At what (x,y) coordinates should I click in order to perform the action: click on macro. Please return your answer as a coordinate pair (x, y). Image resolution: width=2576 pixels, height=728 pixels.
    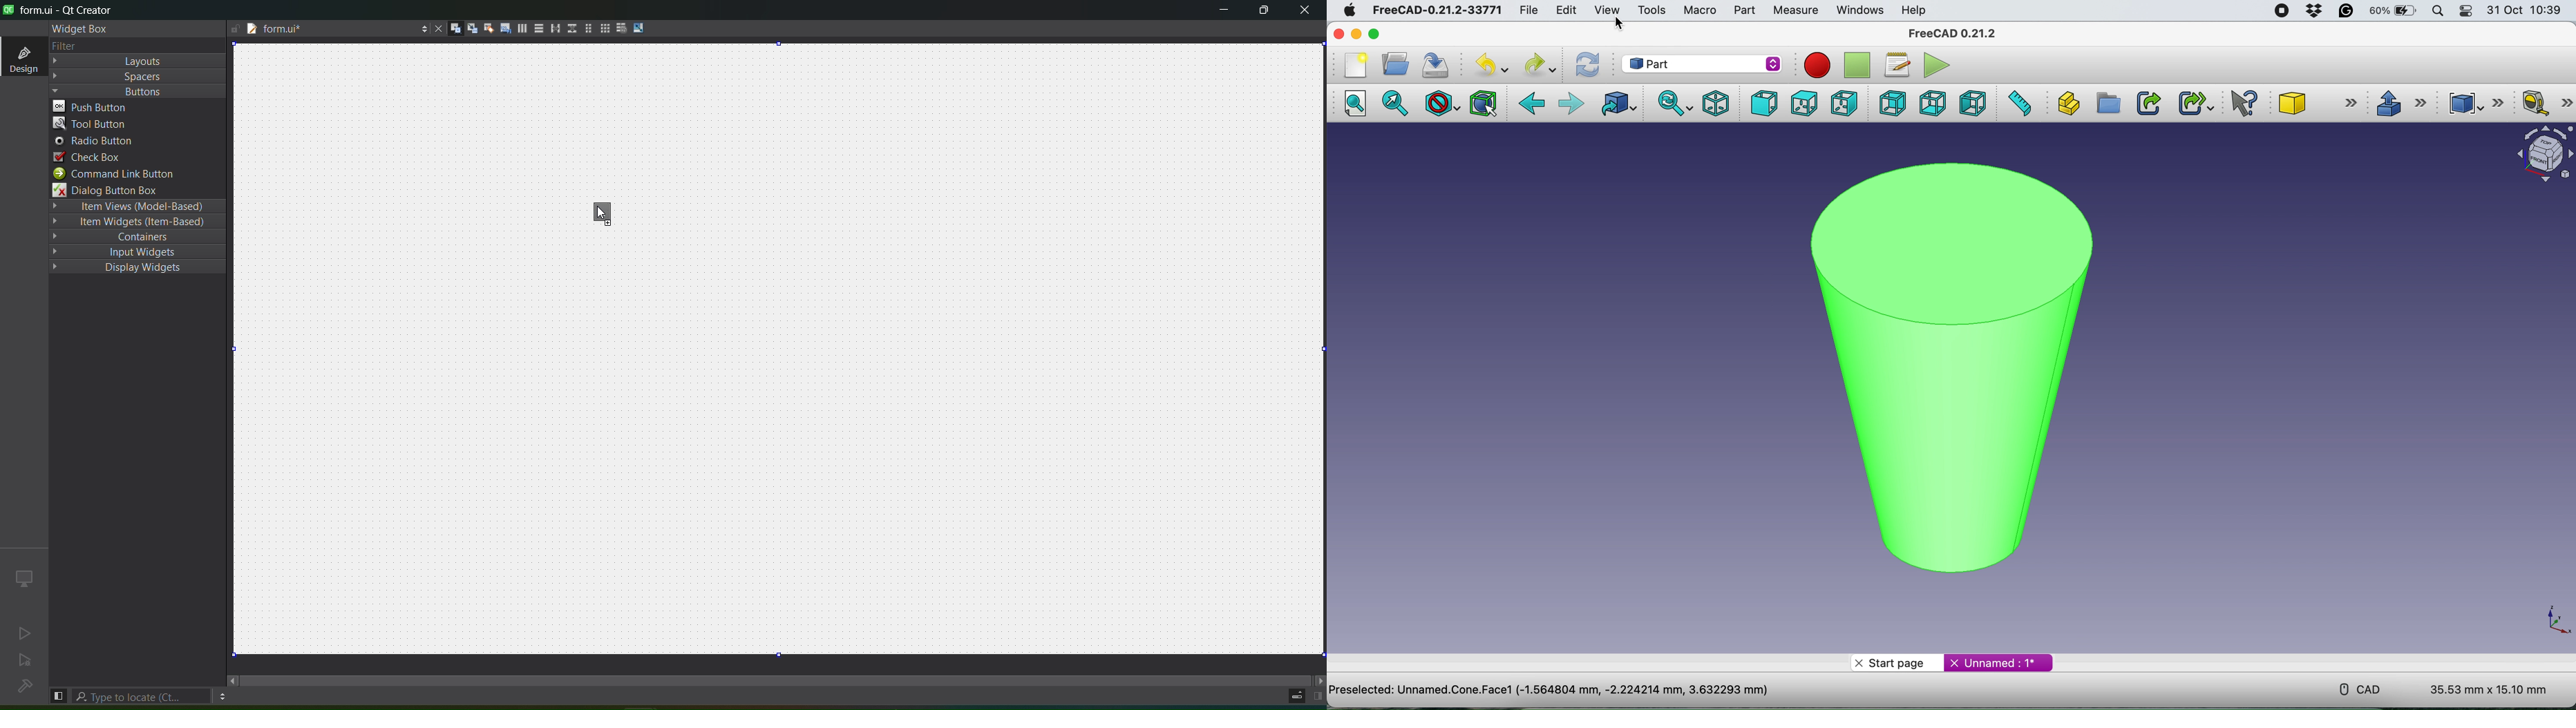
    Looking at the image, I should click on (1700, 10).